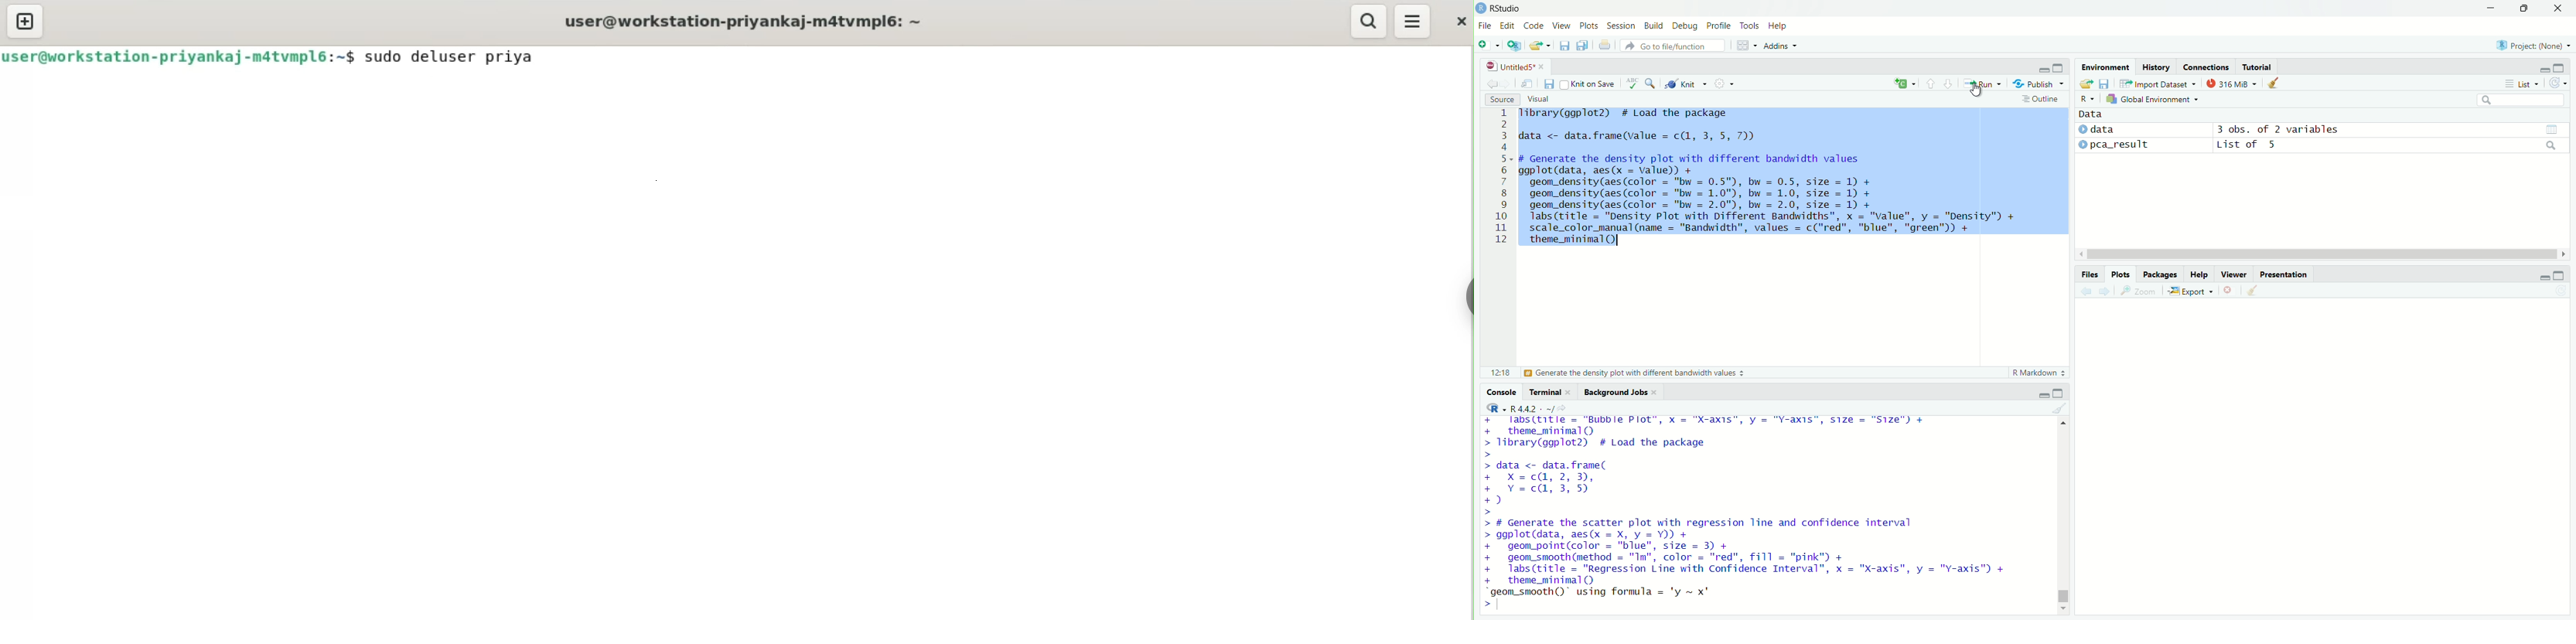 The height and width of the screenshot is (644, 2576). What do you see at coordinates (2060, 408) in the screenshot?
I see `Clear console` at bounding box center [2060, 408].